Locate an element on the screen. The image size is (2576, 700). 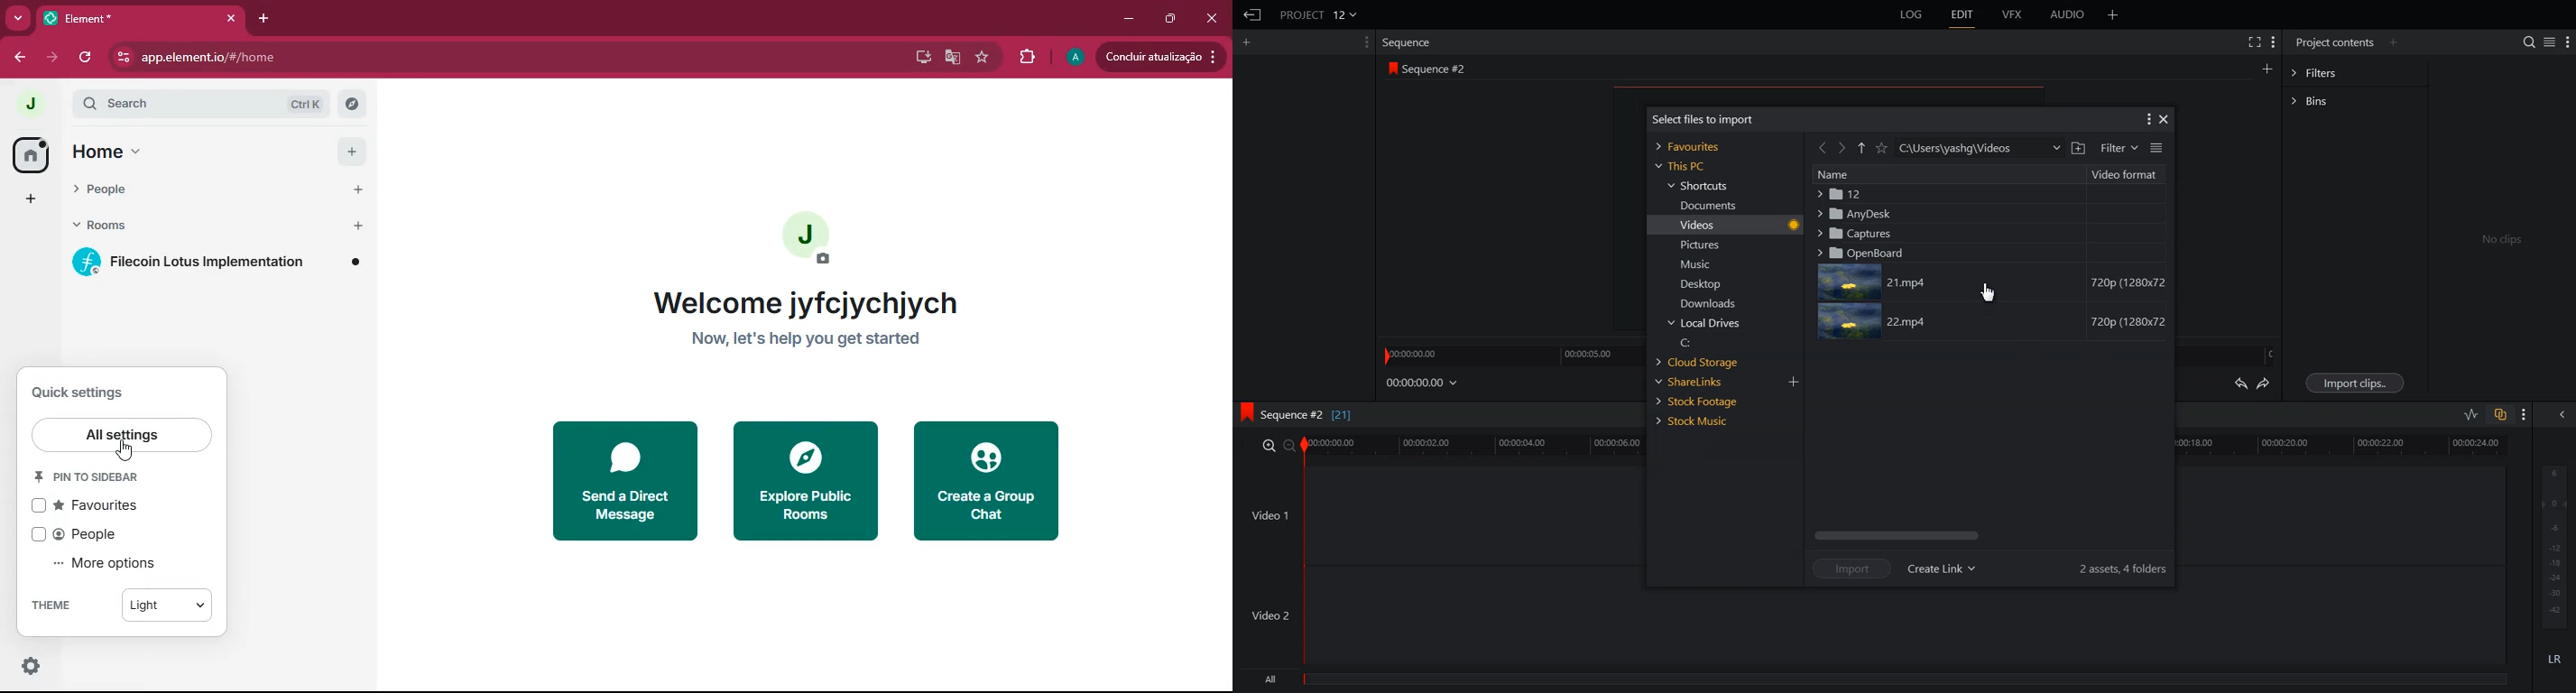
Capture is located at coordinates (1987, 232).